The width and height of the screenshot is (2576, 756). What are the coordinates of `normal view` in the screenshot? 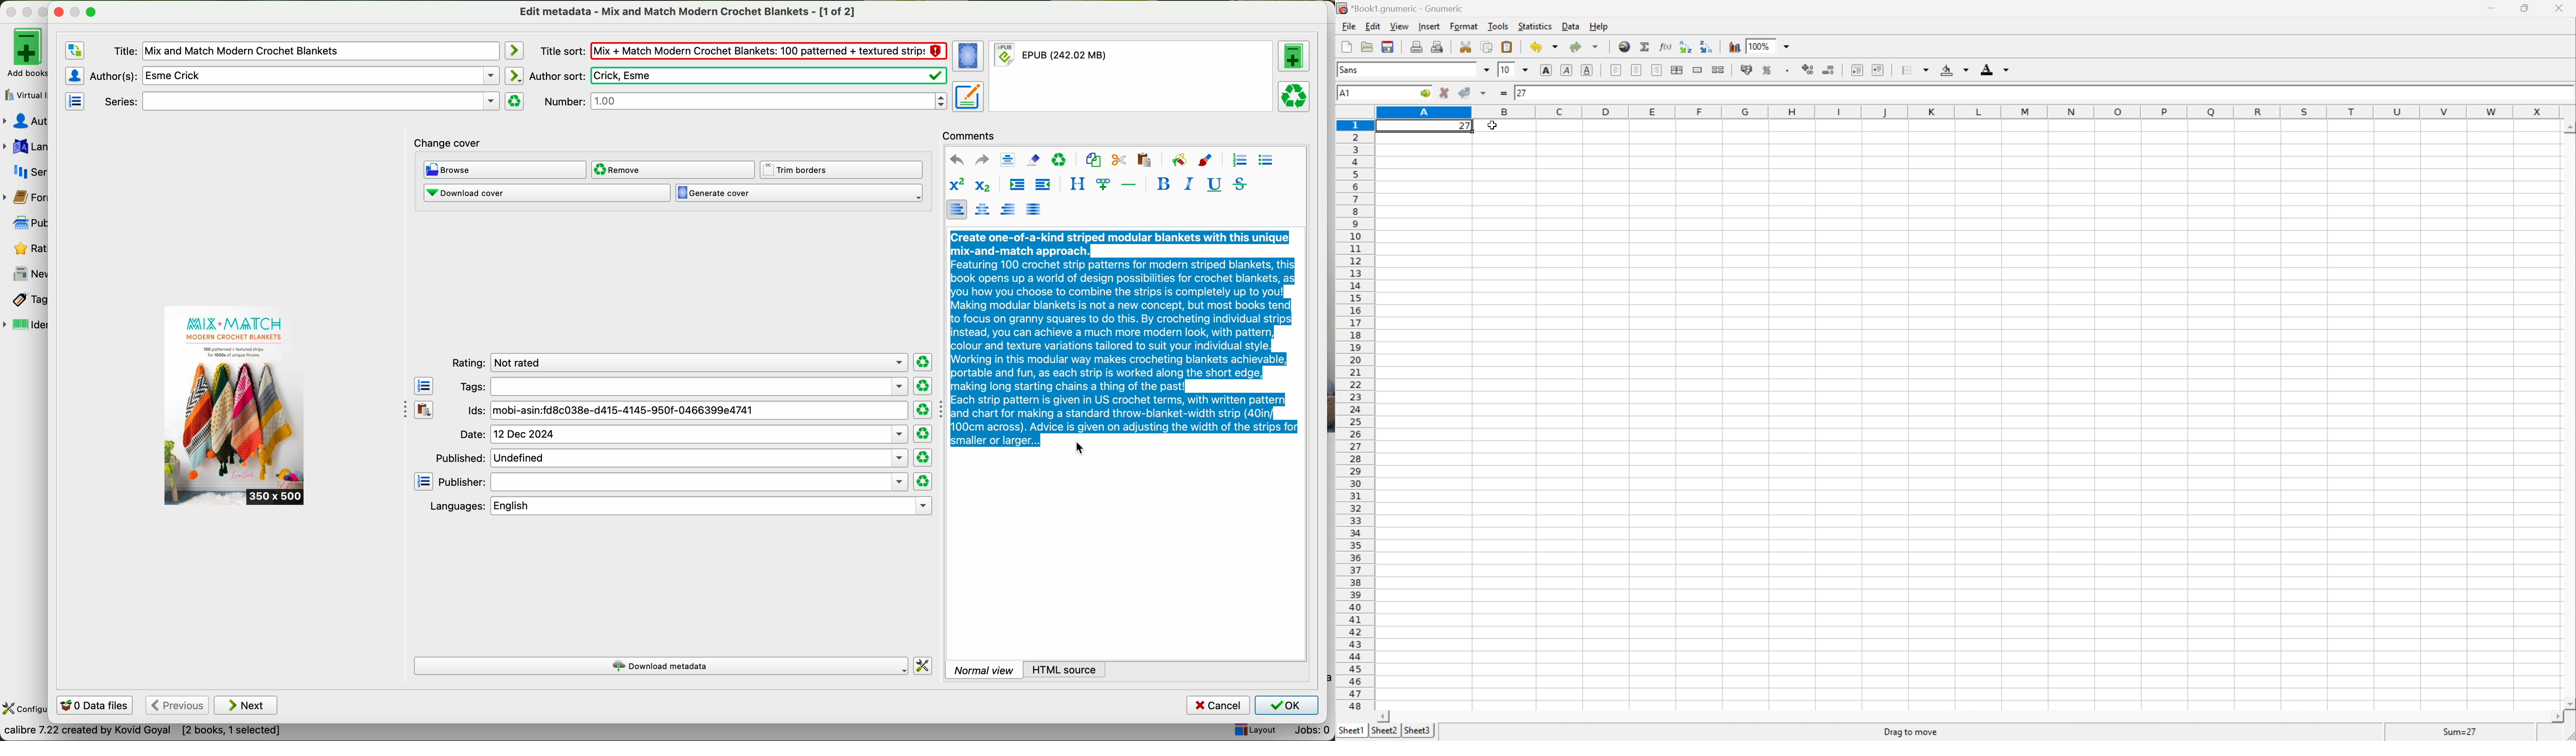 It's located at (984, 669).